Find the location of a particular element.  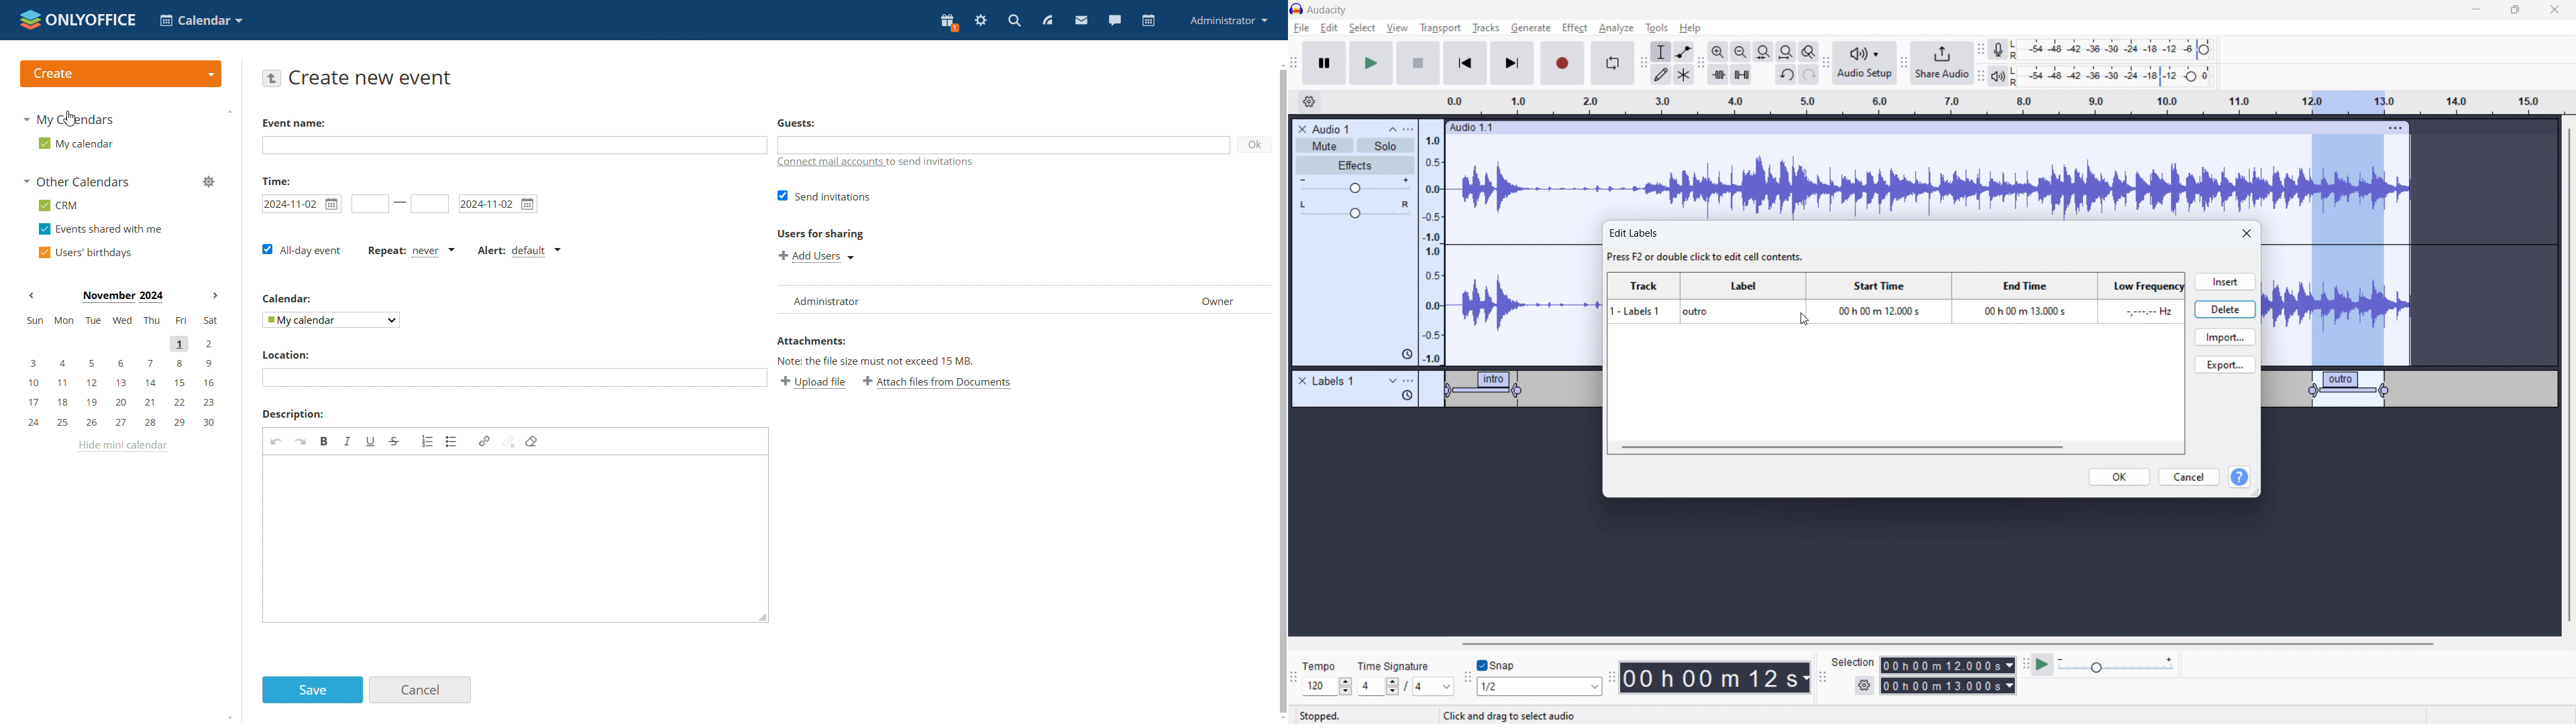

close is located at coordinates (2555, 10).